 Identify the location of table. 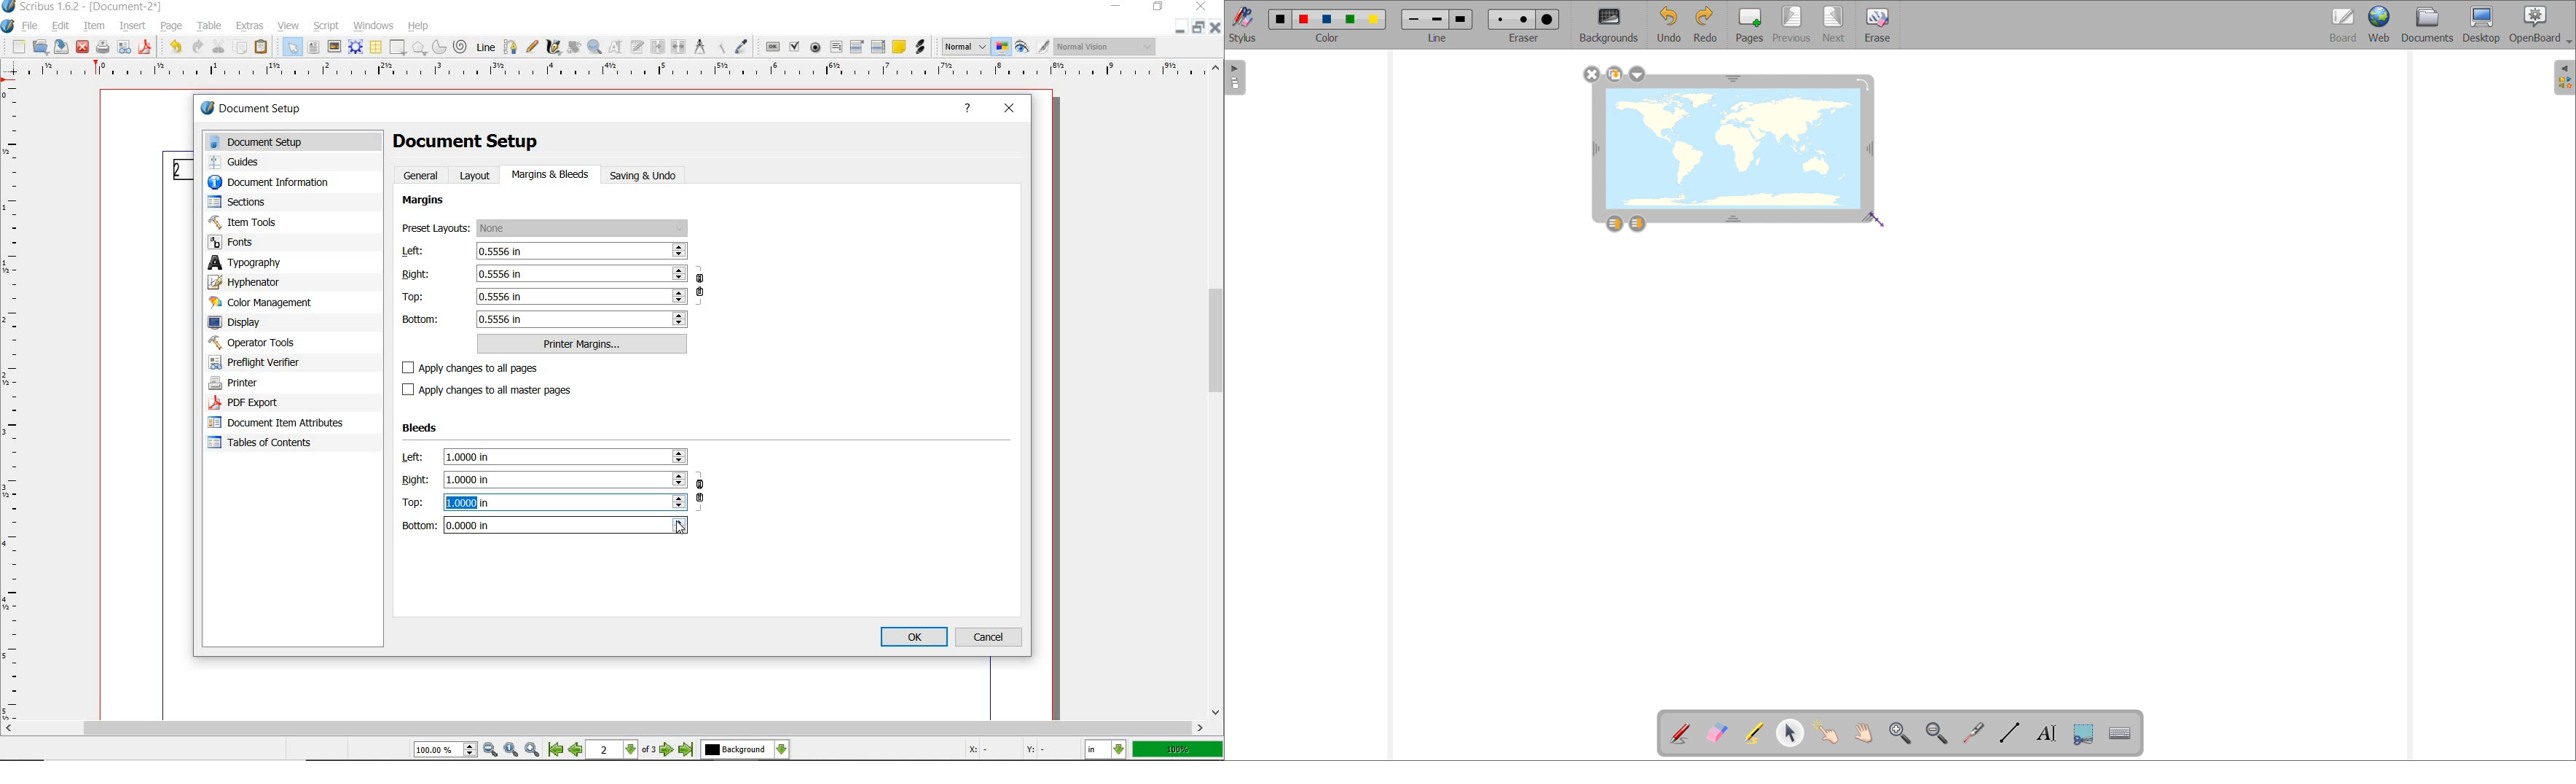
(375, 47).